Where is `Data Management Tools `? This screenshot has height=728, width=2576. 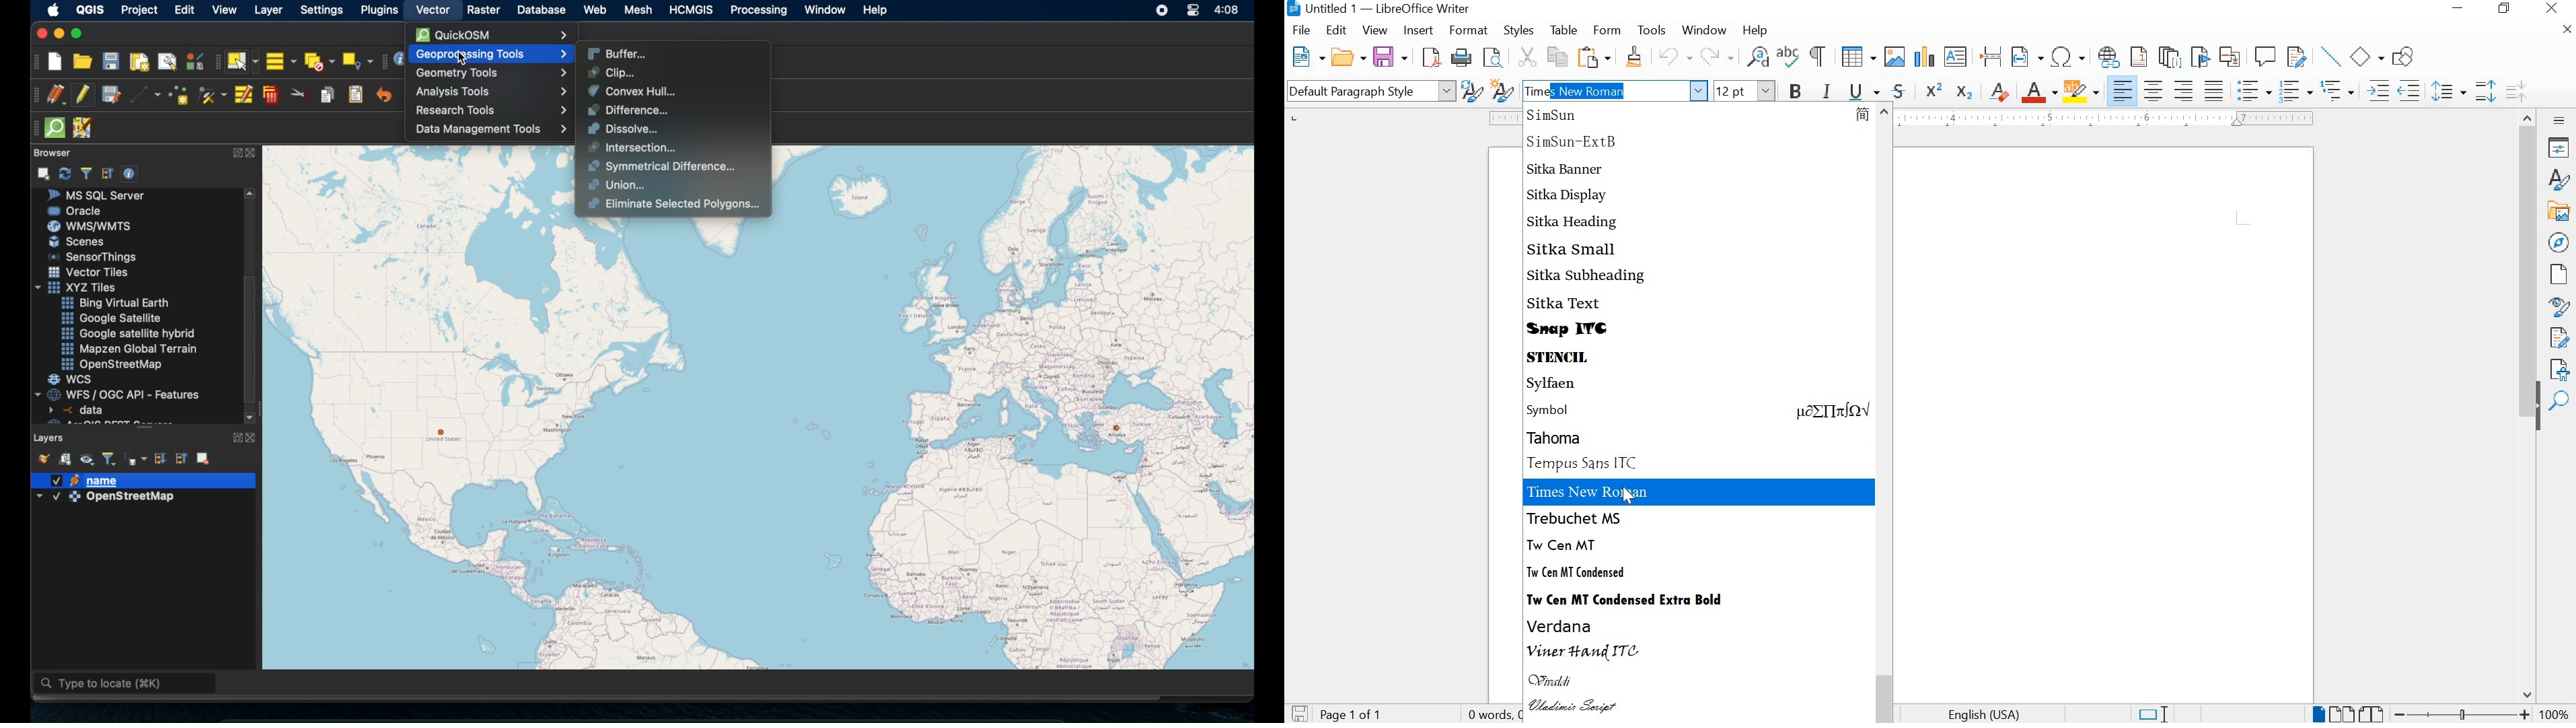 Data Management Tools  is located at coordinates (489, 129).